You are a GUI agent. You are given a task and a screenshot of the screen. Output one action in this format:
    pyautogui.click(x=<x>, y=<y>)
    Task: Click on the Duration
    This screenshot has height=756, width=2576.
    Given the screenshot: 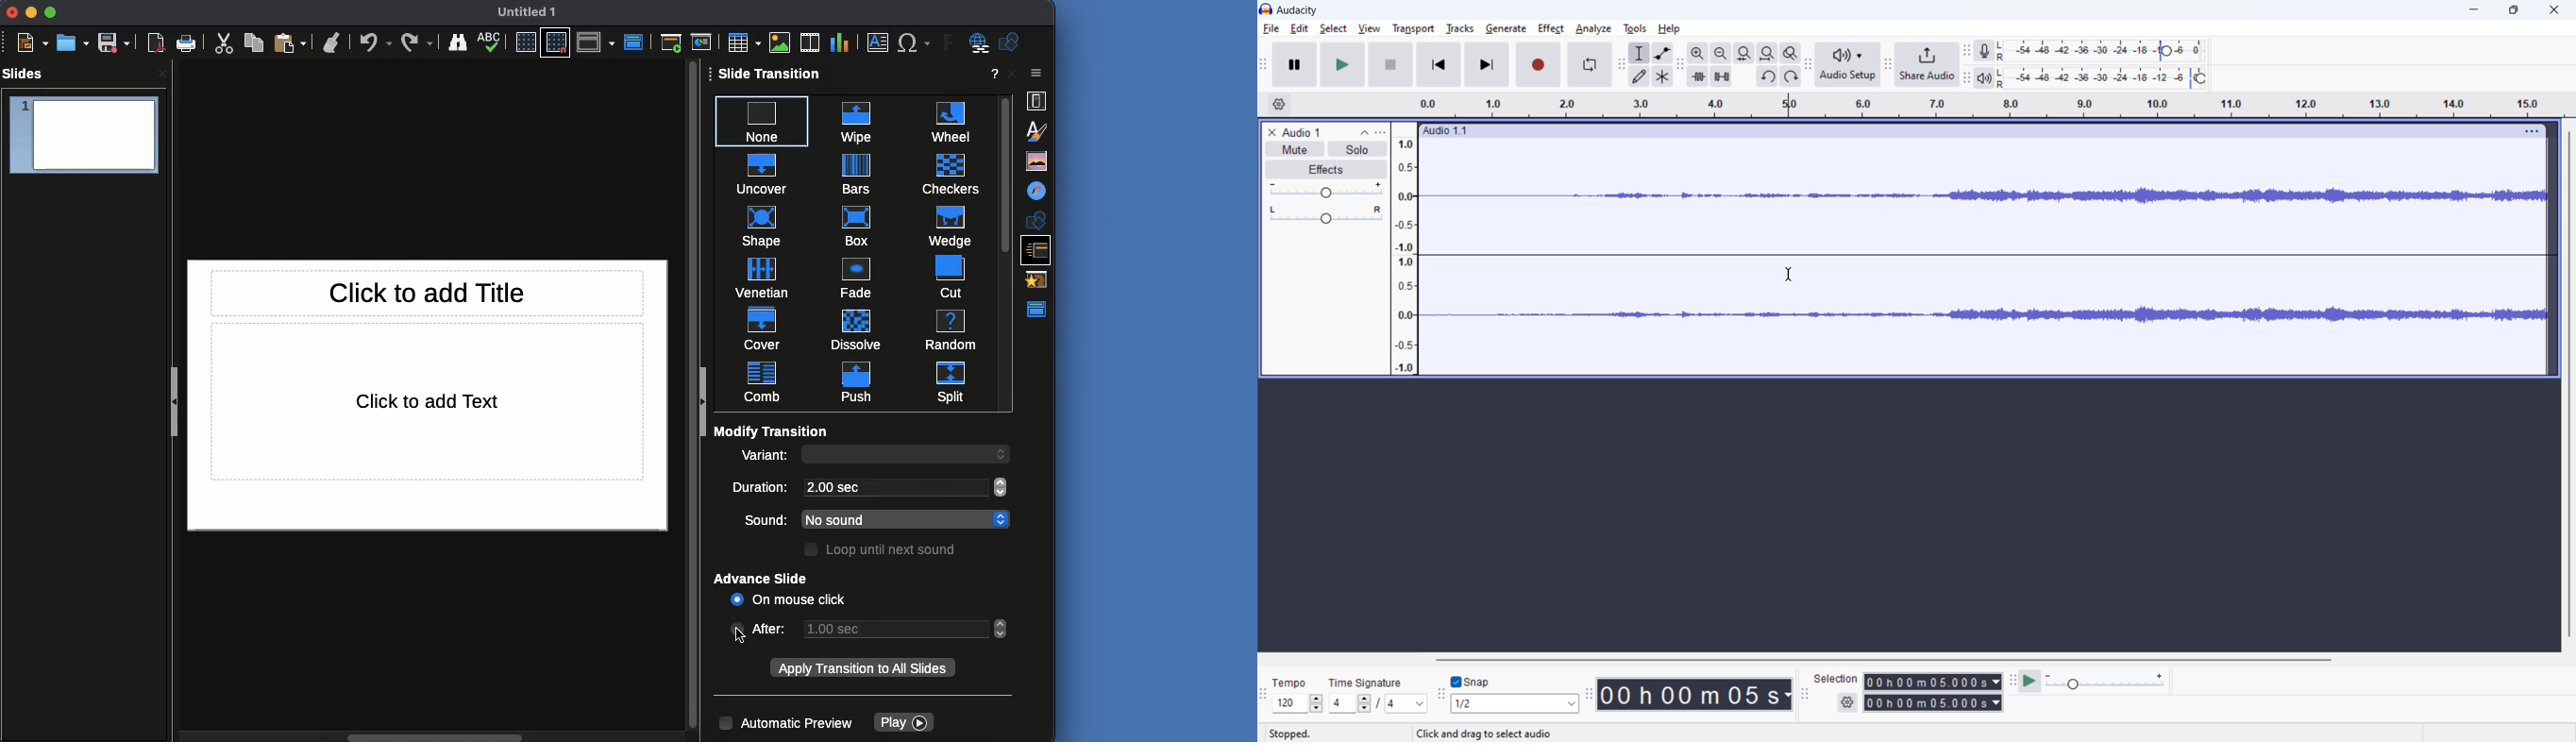 What is the action you would take?
    pyautogui.click(x=763, y=489)
    